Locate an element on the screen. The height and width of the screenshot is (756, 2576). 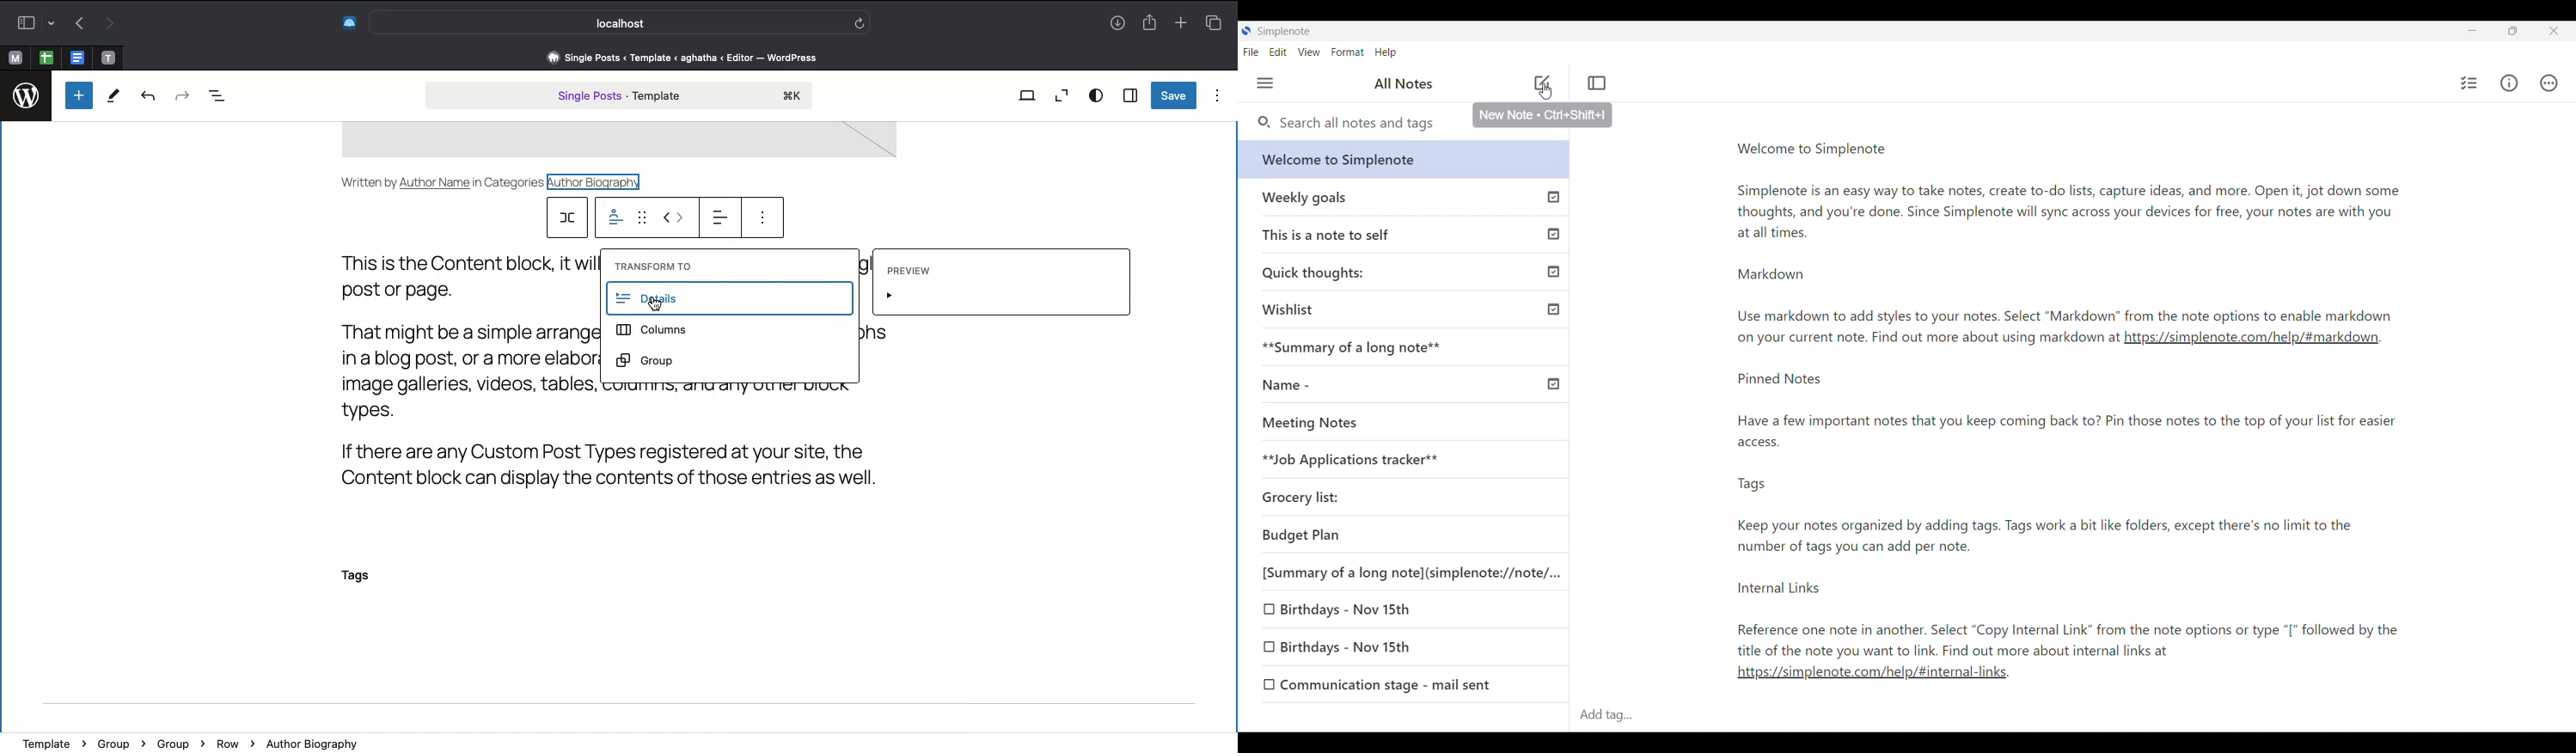
Sidebar is located at coordinates (1129, 96).